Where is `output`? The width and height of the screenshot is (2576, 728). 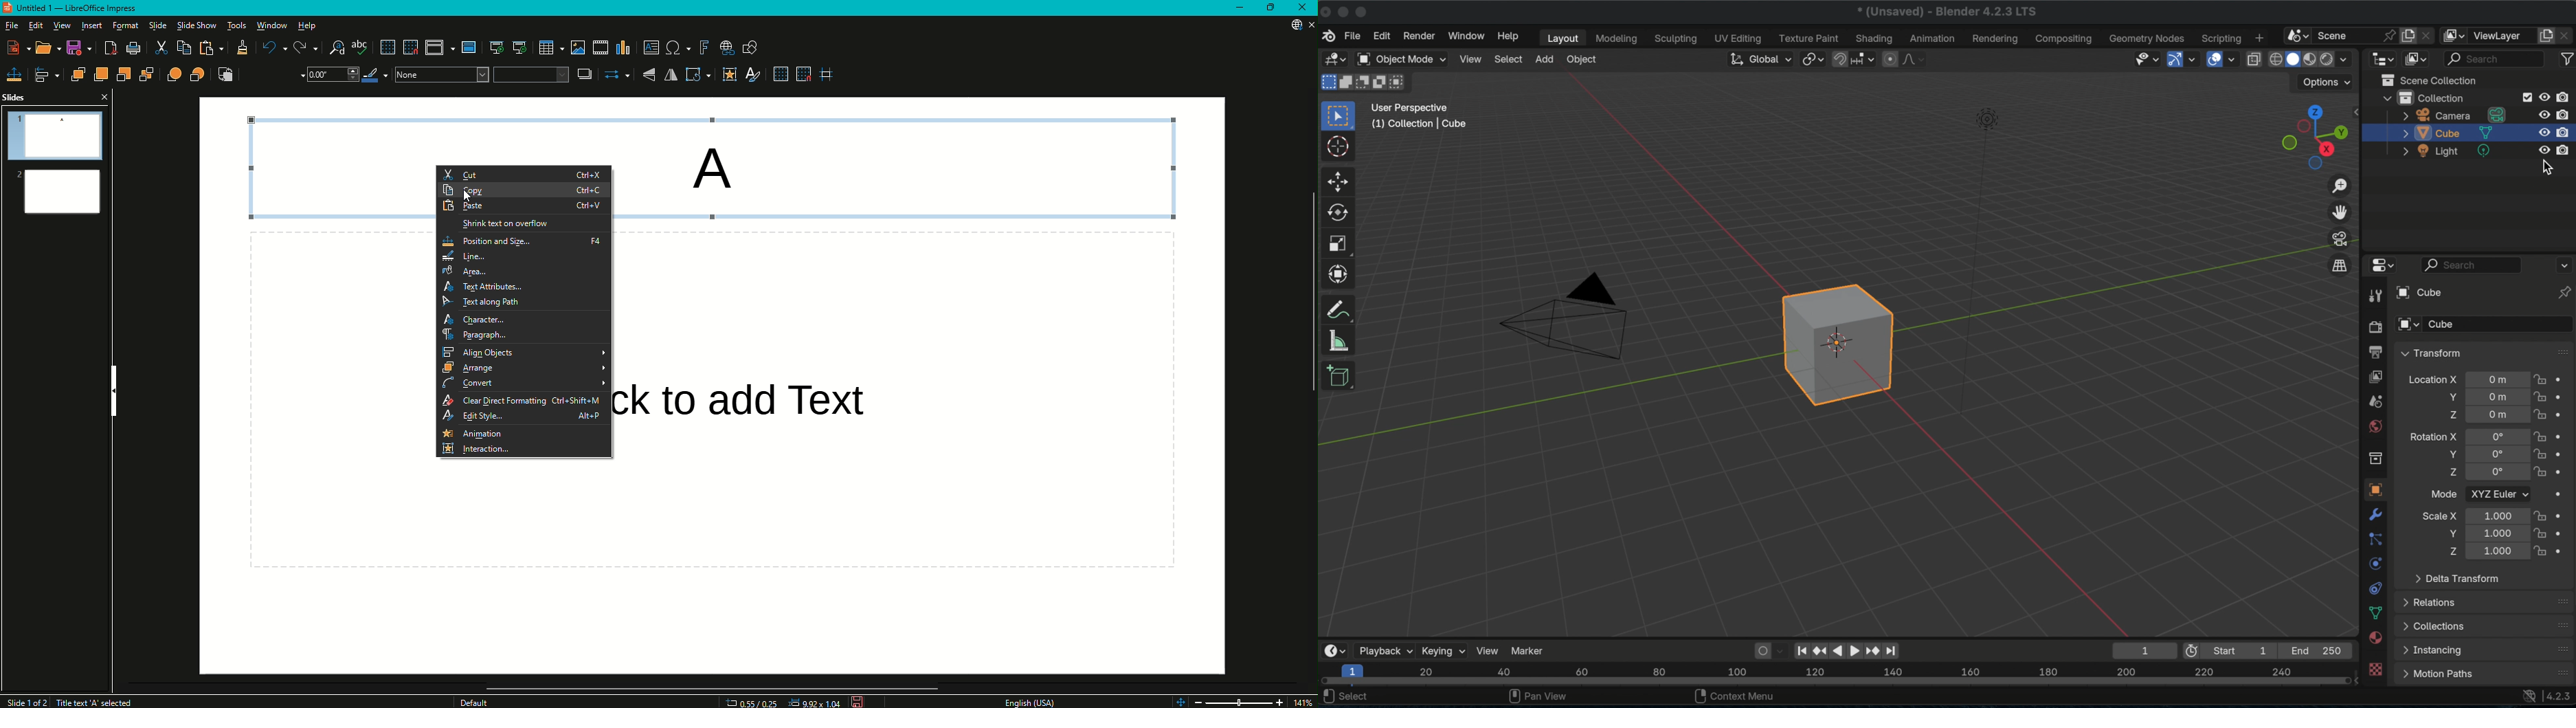 output is located at coordinates (2374, 400).